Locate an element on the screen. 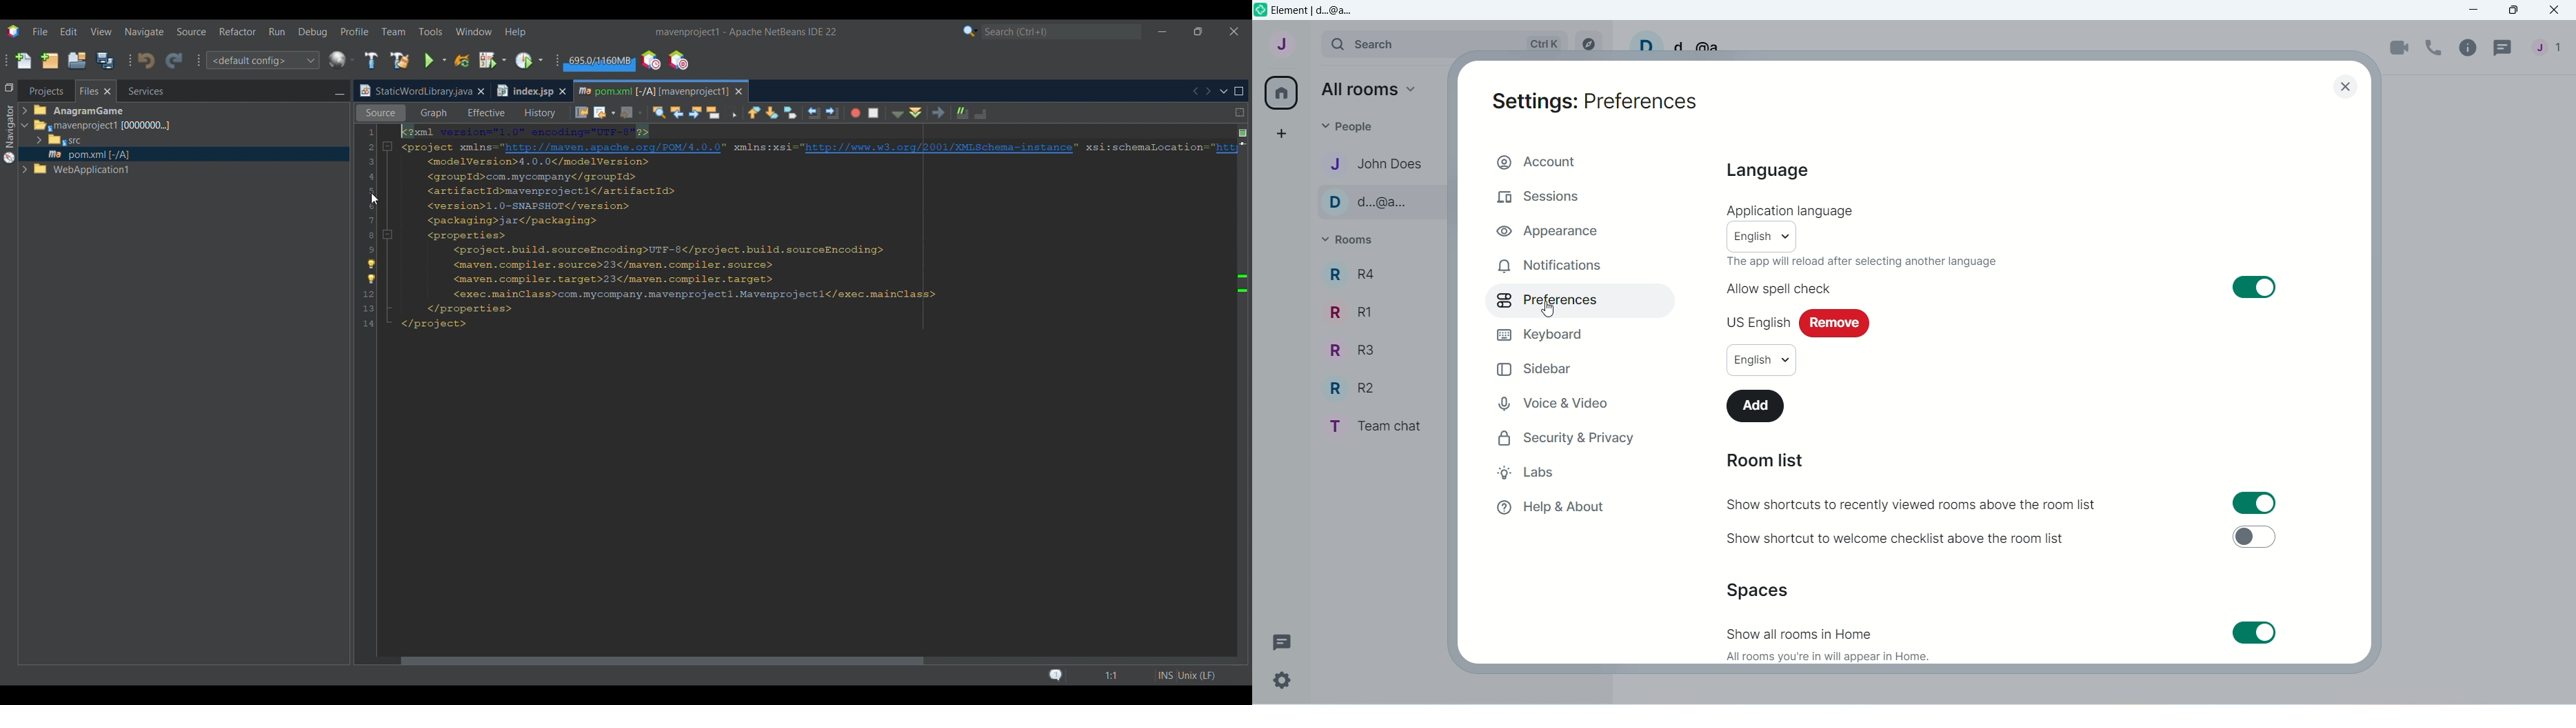 The image size is (2576, 728). Help and about is located at coordinates (1564, 509).